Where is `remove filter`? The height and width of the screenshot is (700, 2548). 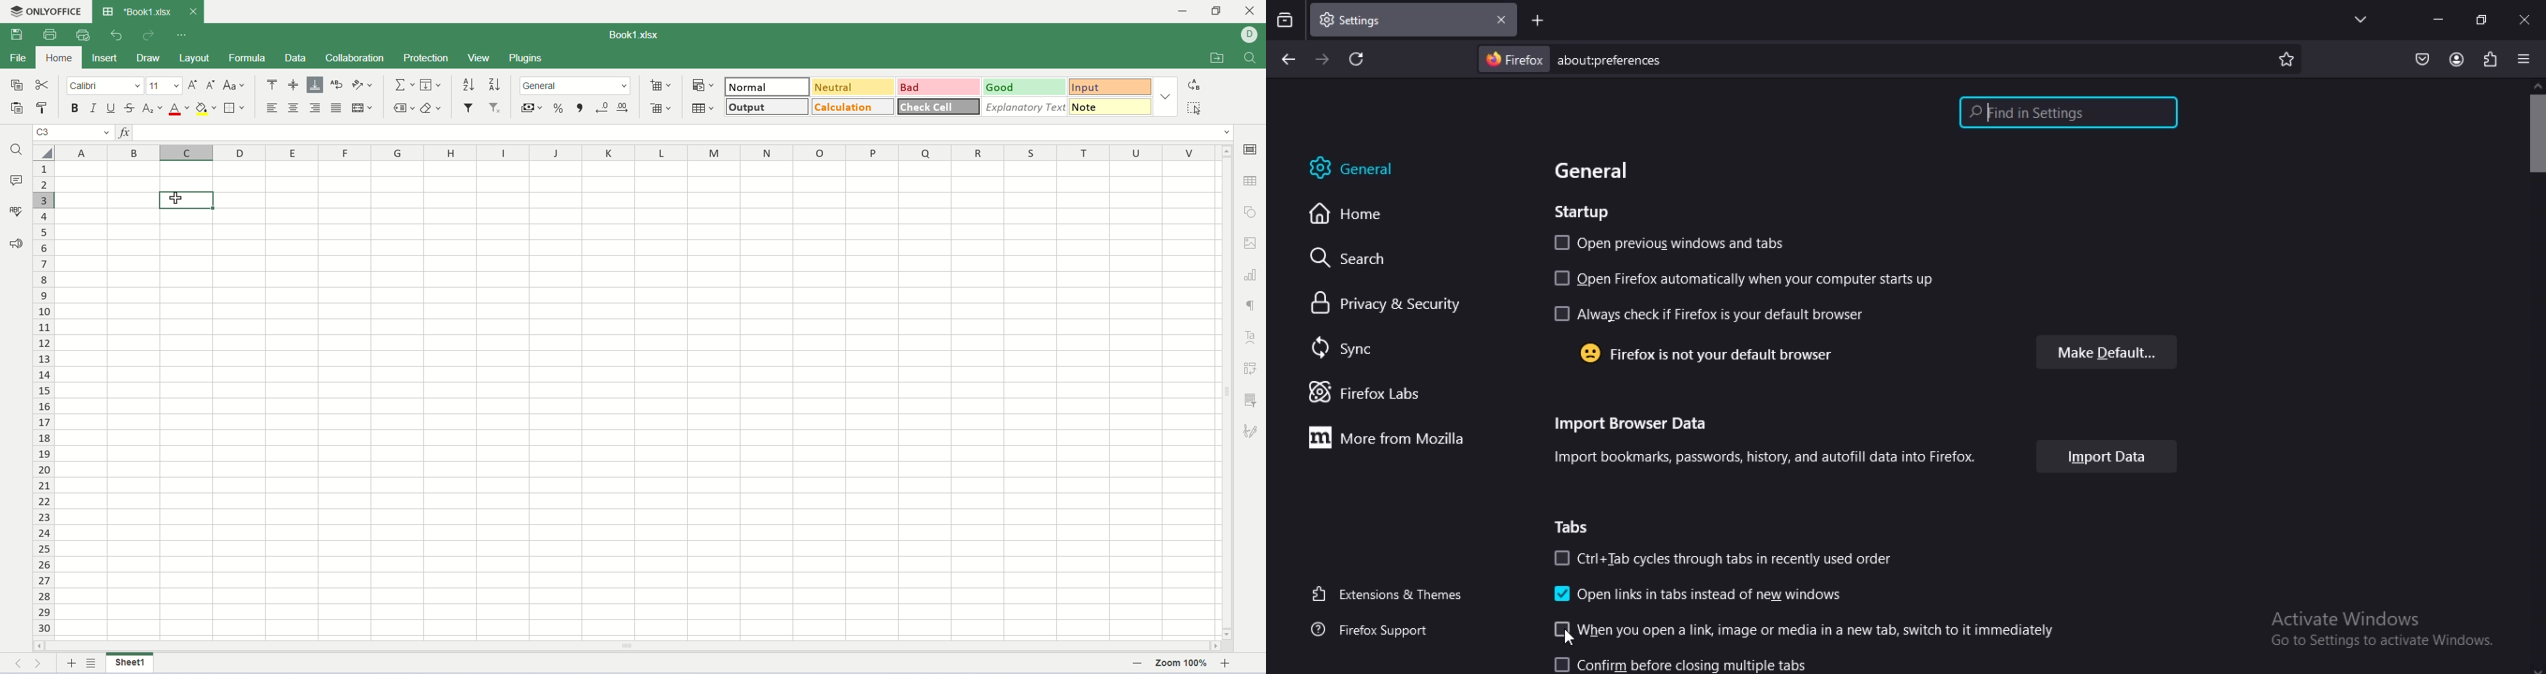
remove filter is located at coordinates (494, 108).